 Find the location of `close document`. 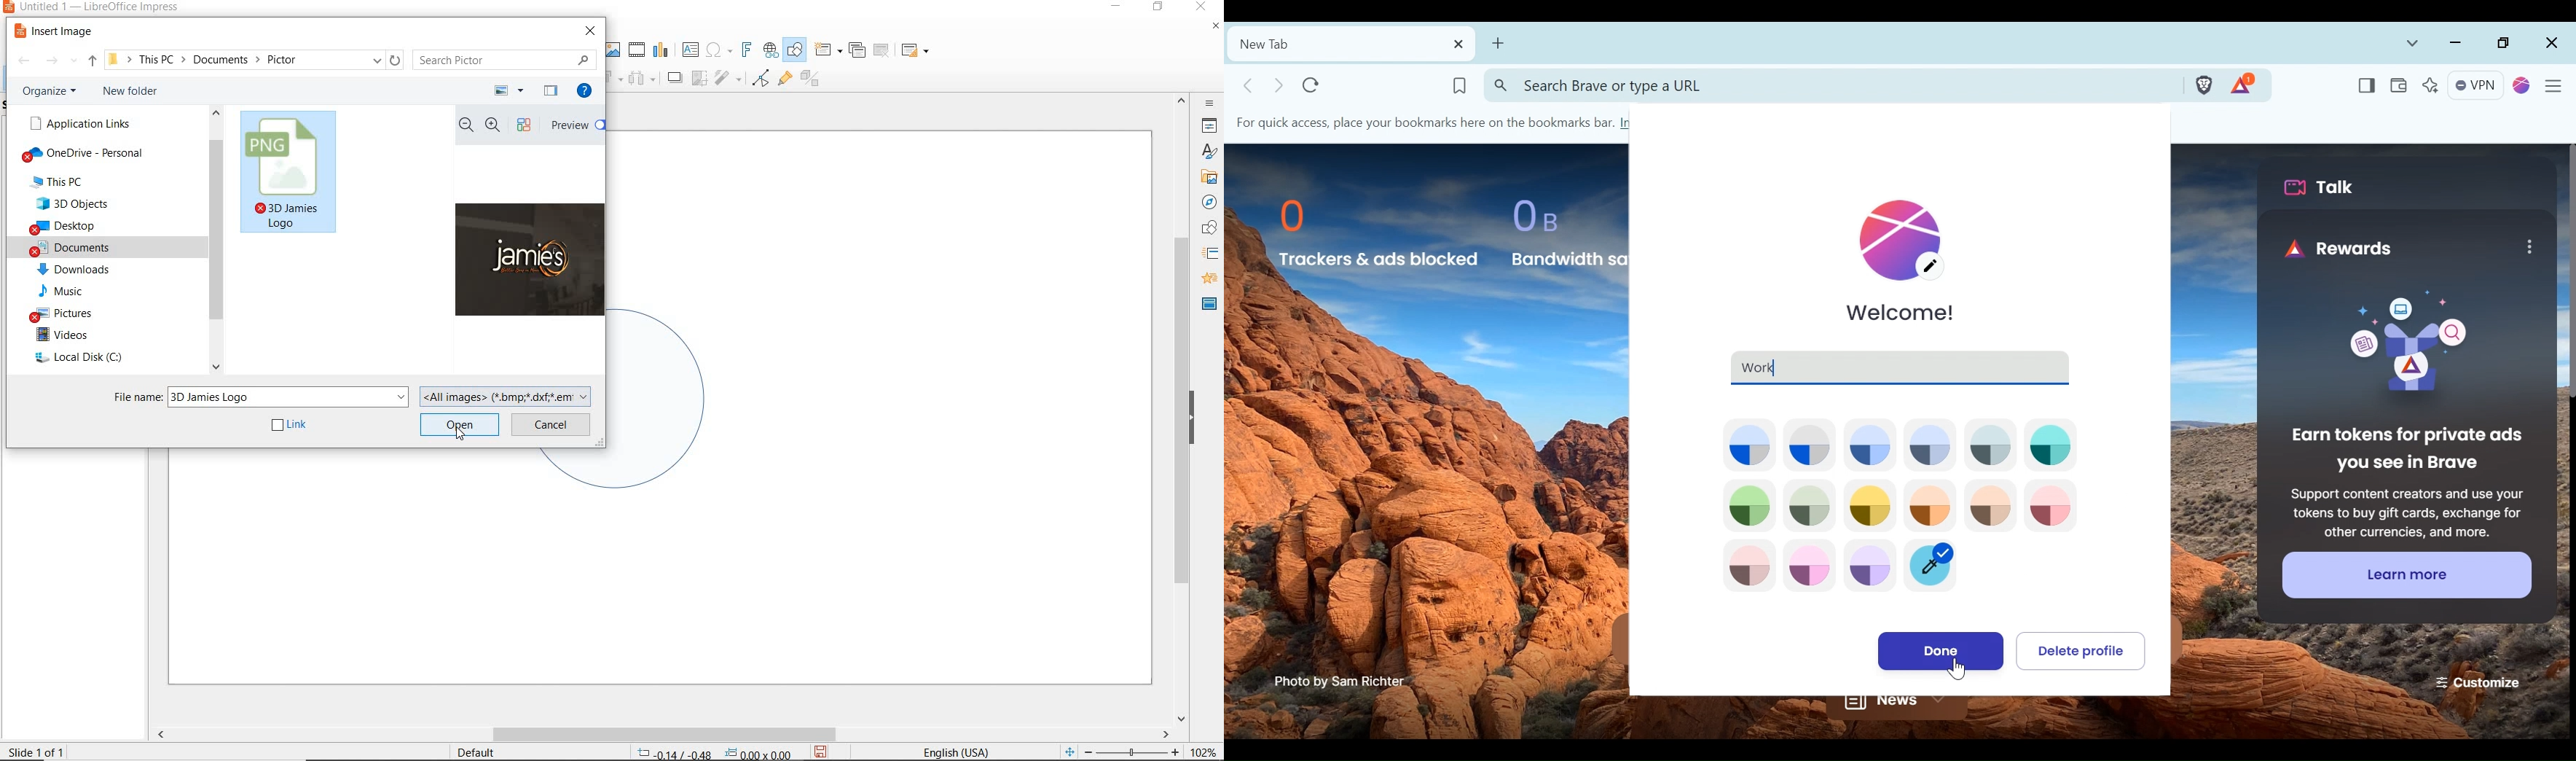

close document is located at coordinates (1215, 29).